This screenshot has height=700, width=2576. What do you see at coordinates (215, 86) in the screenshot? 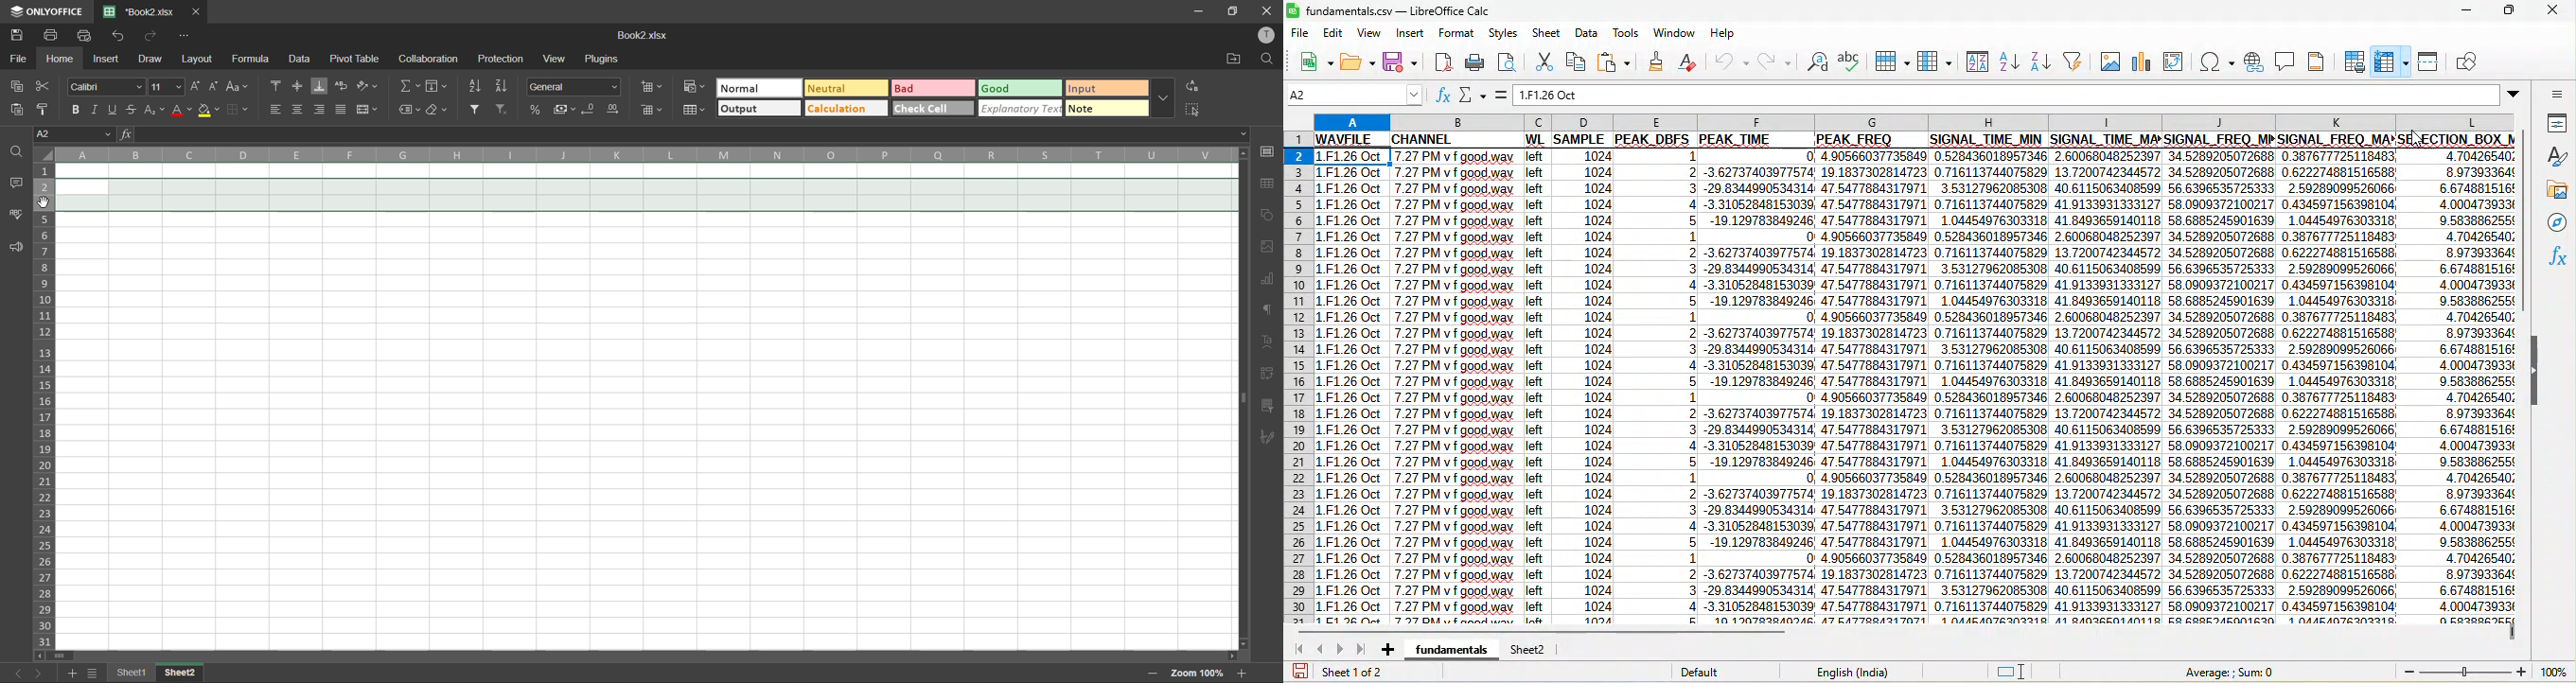
I see `decrement size` at bounding box center [215, 86].